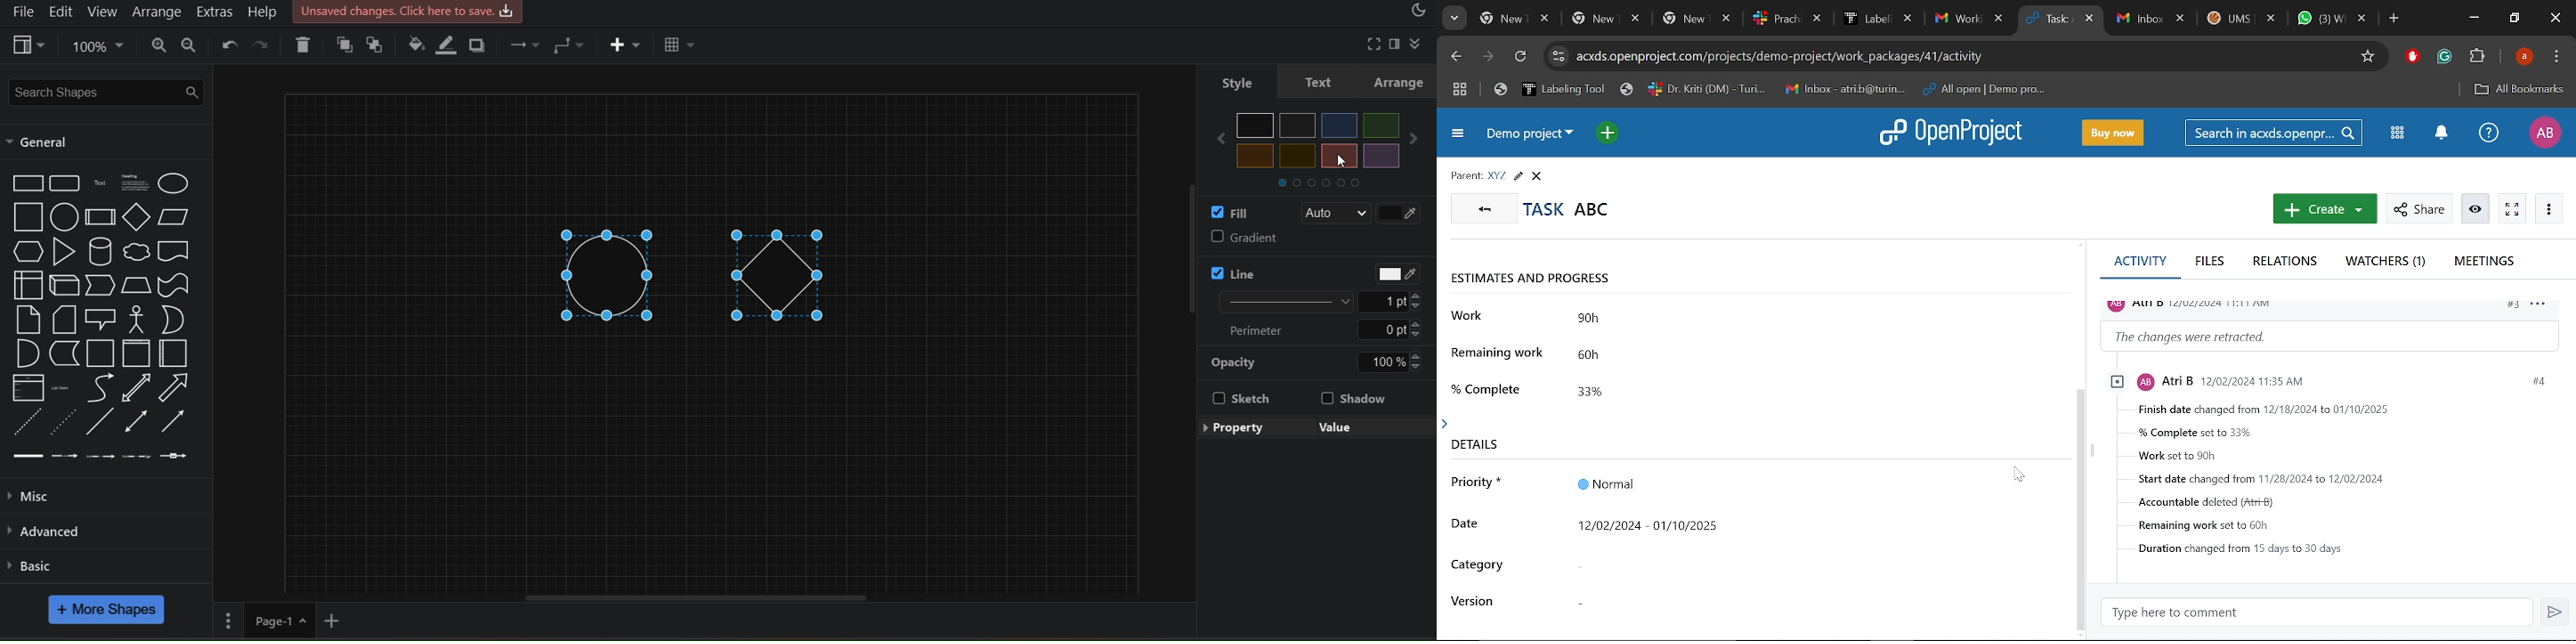  What do you see at coordinates (2486, 133) in the screenshot?
I see `Help` at bounding box center [2486, 133].